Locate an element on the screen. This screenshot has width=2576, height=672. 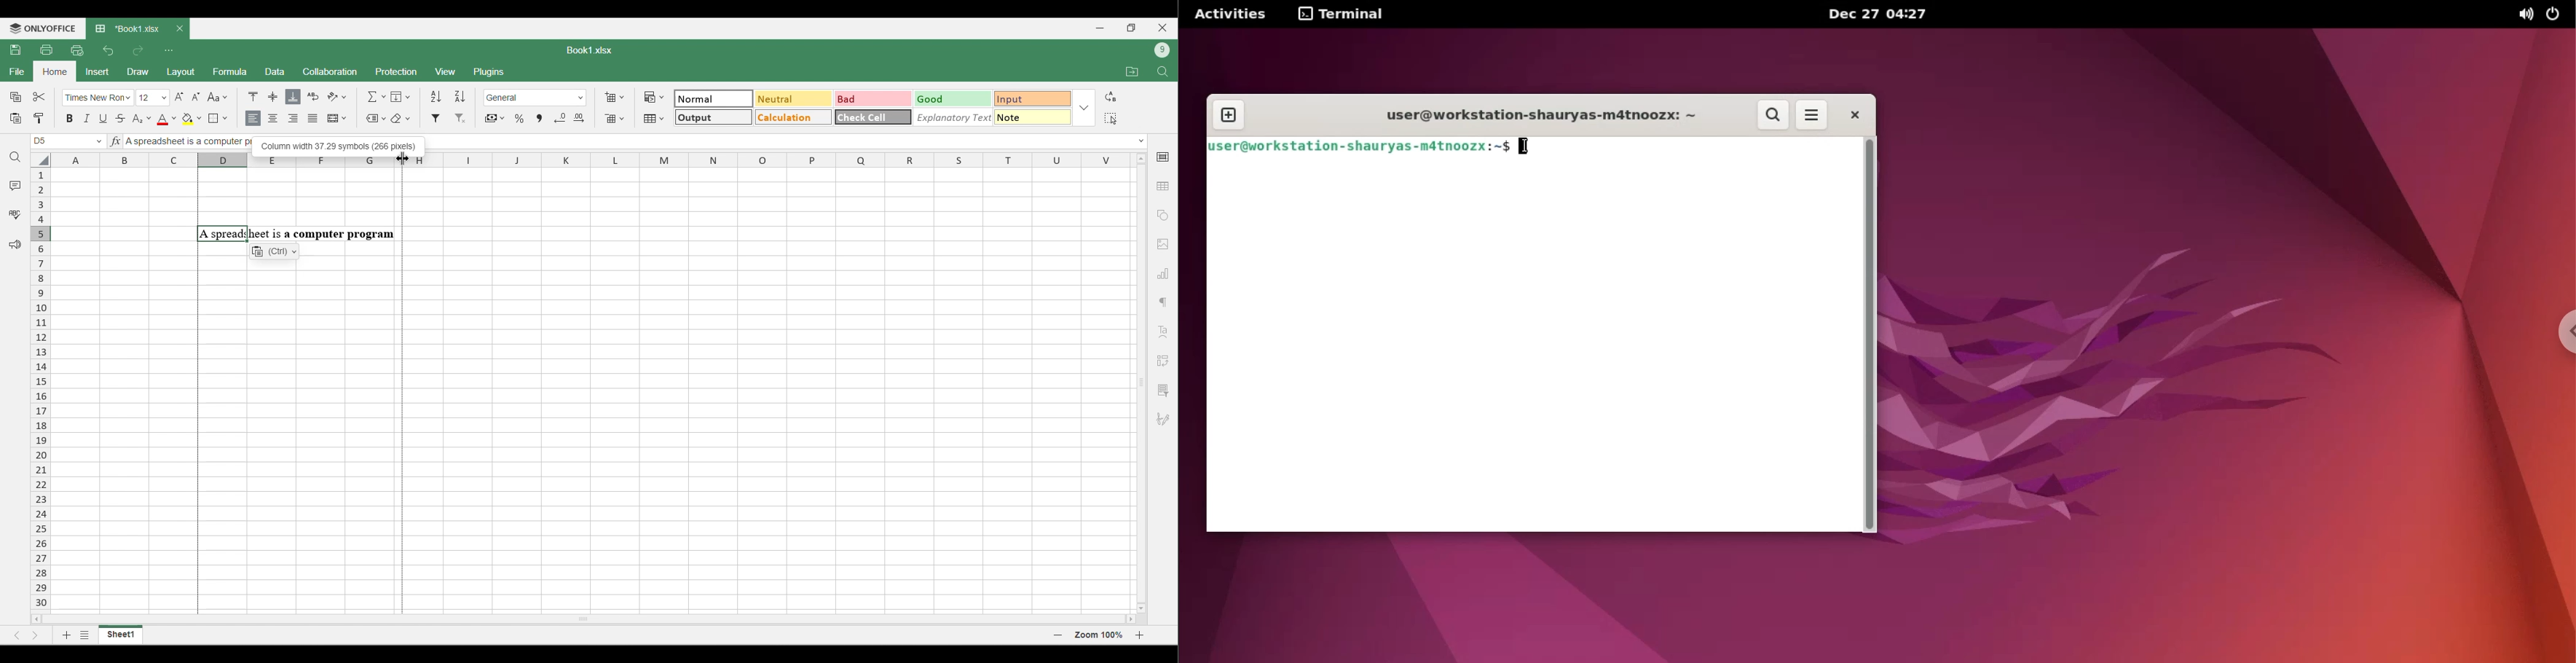
Minimize is located at coordinates (1101, 28).